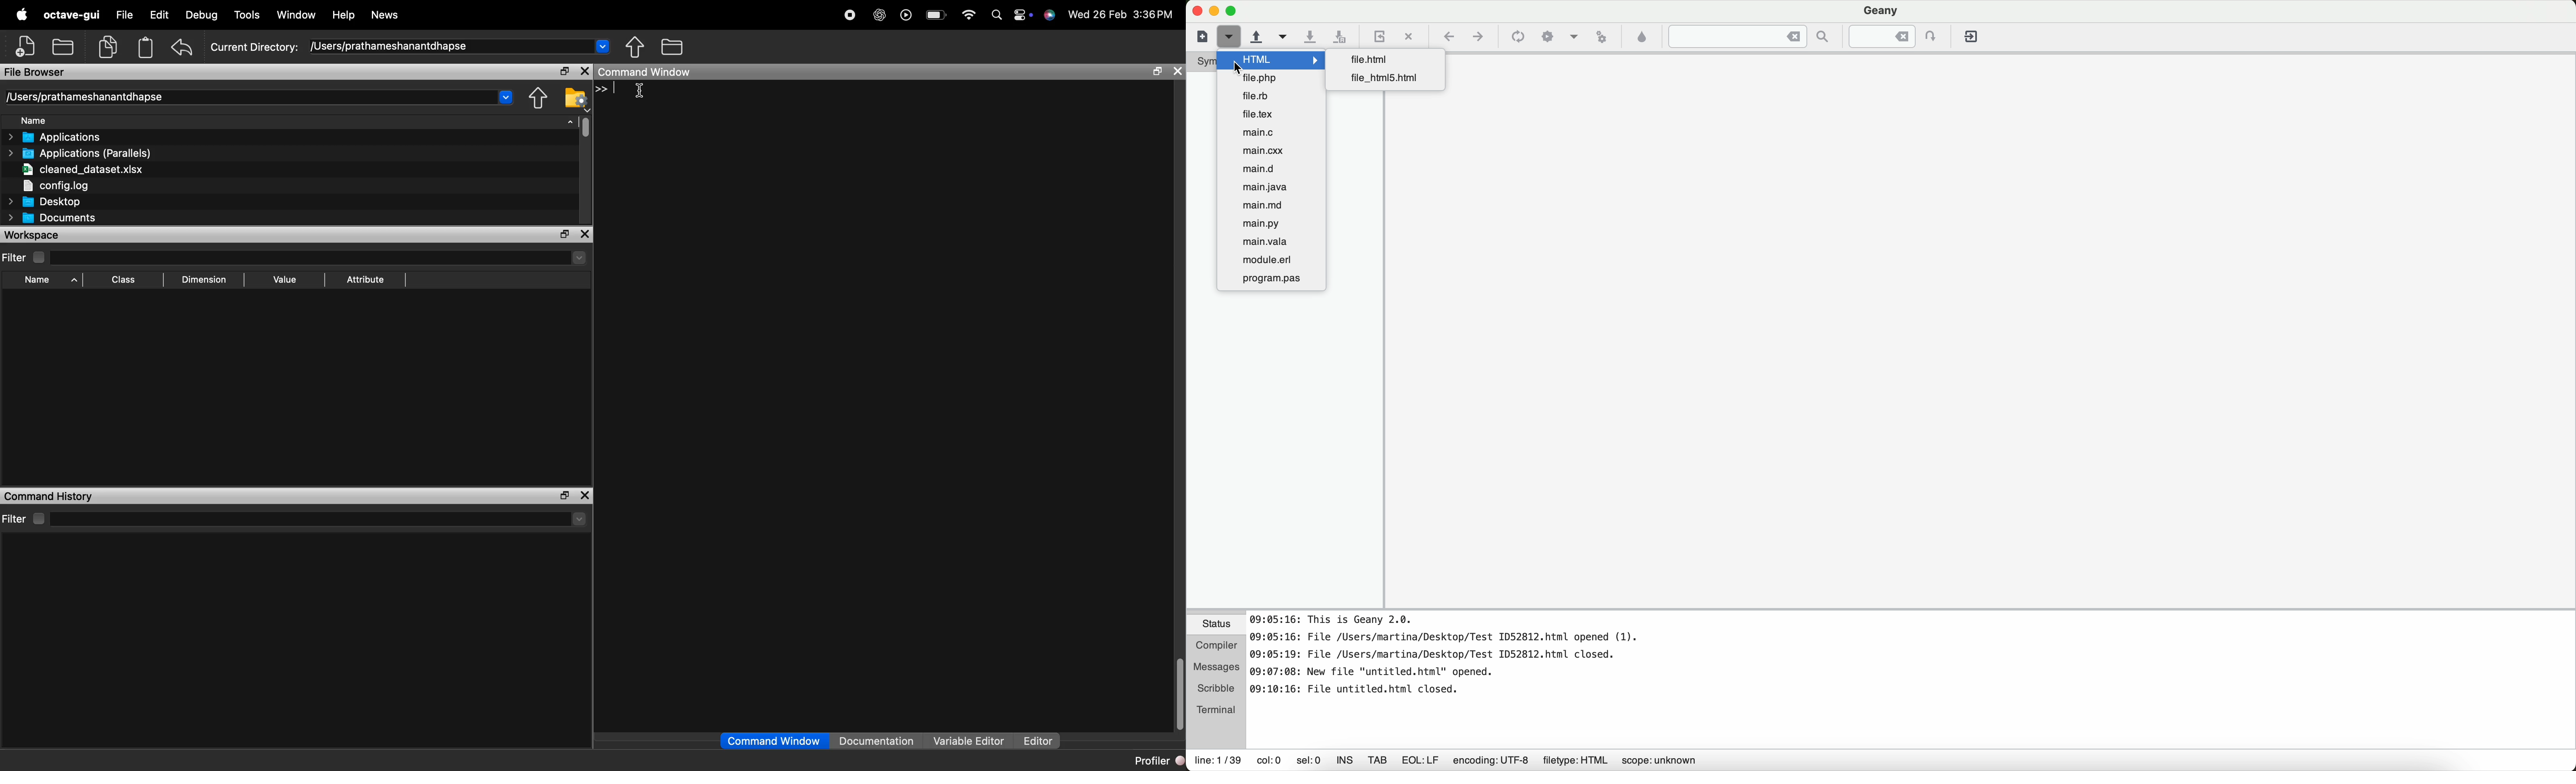 This screenshot has height=784, width=2576. What do you see at coordinates (1156, 71) in the screenshot?
I see `maximize` at bounding box center [1156, 71].